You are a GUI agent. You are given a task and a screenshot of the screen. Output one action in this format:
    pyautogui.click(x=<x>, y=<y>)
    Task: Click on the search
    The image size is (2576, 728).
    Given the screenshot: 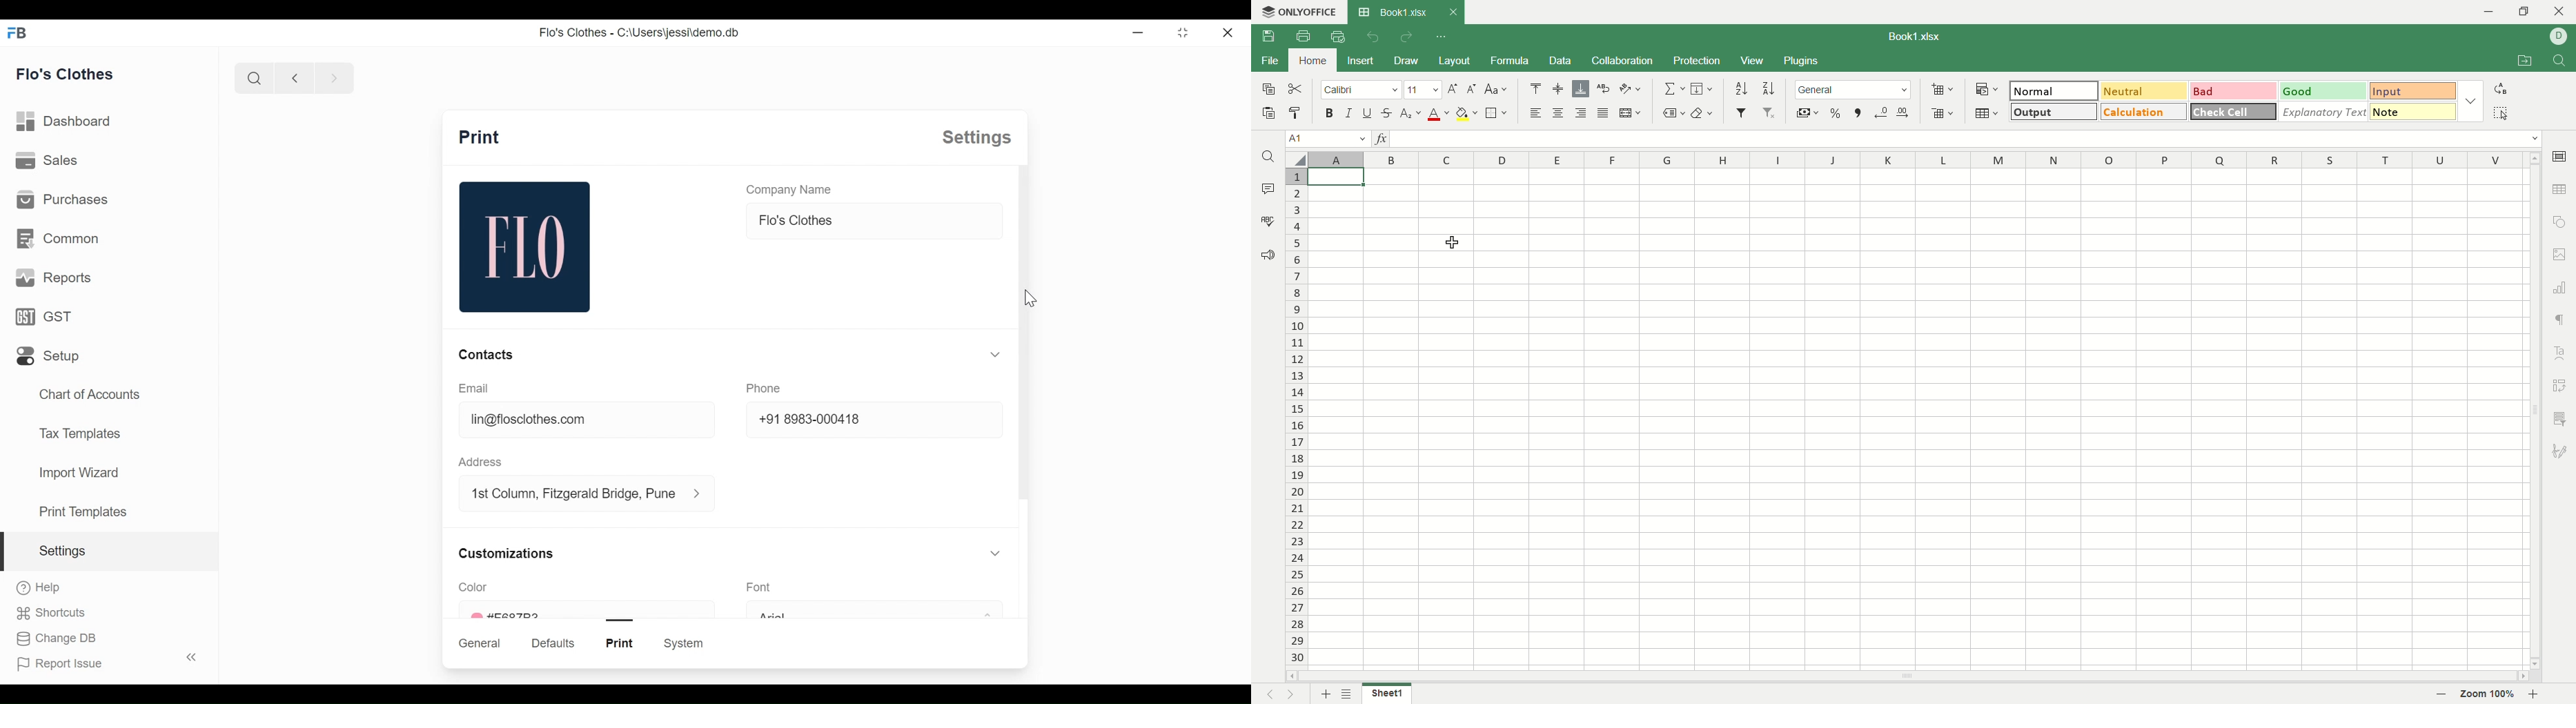 What is the action you would take?
    pyautogui.click(x=254, y=78)
    